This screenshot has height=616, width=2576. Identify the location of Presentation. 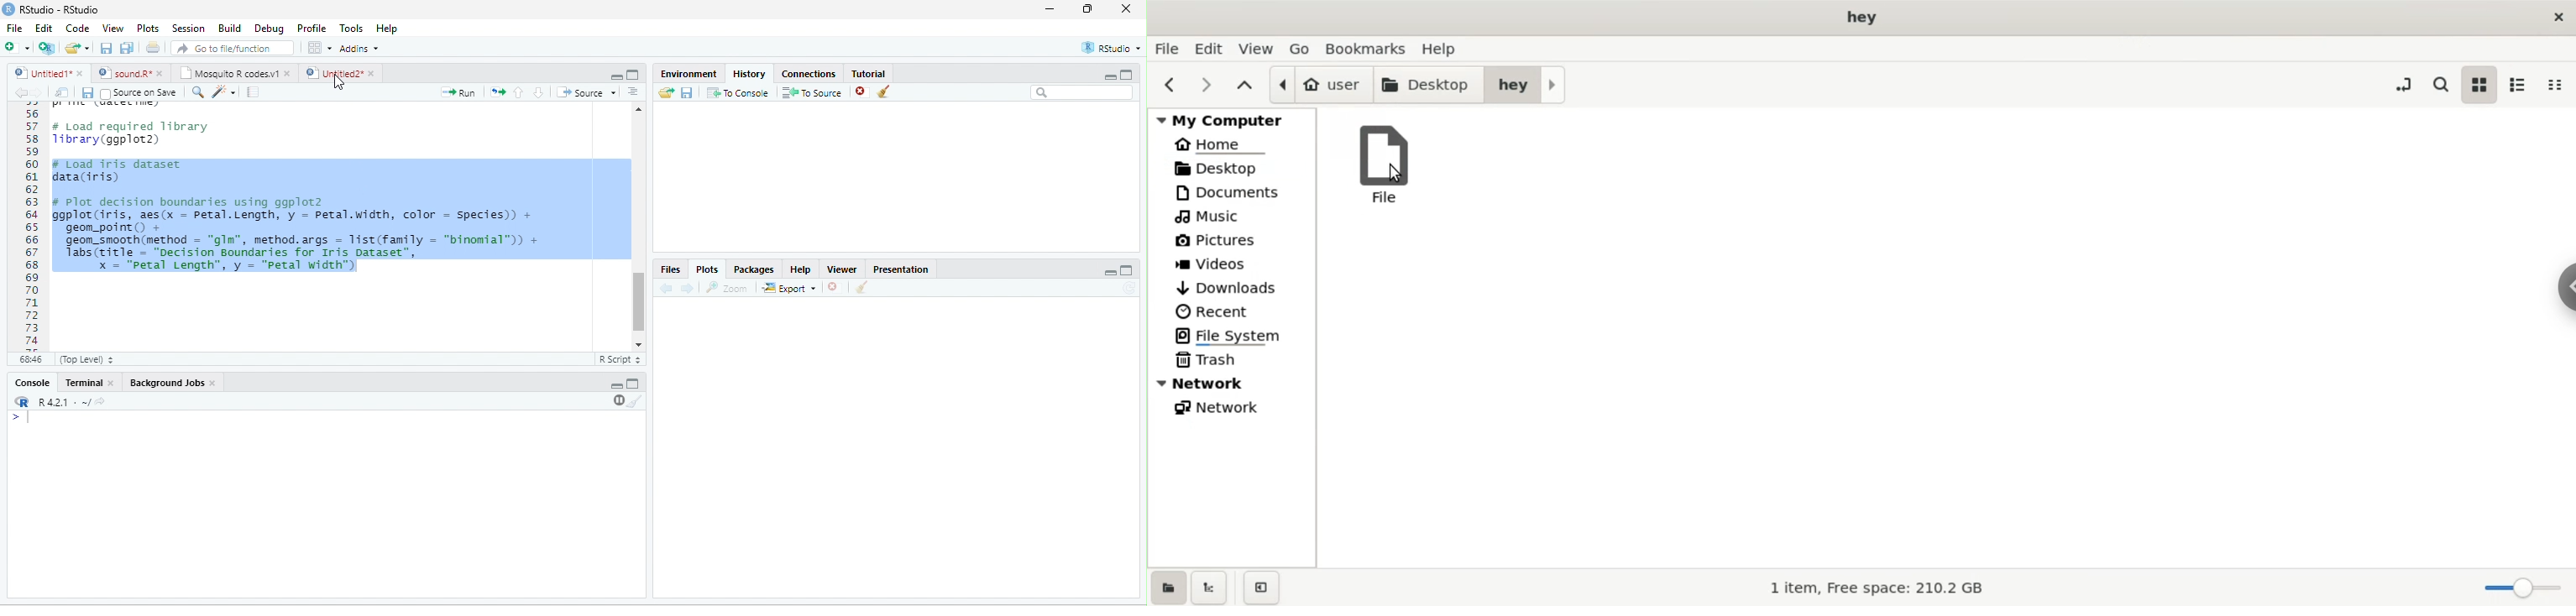
(902, 269).